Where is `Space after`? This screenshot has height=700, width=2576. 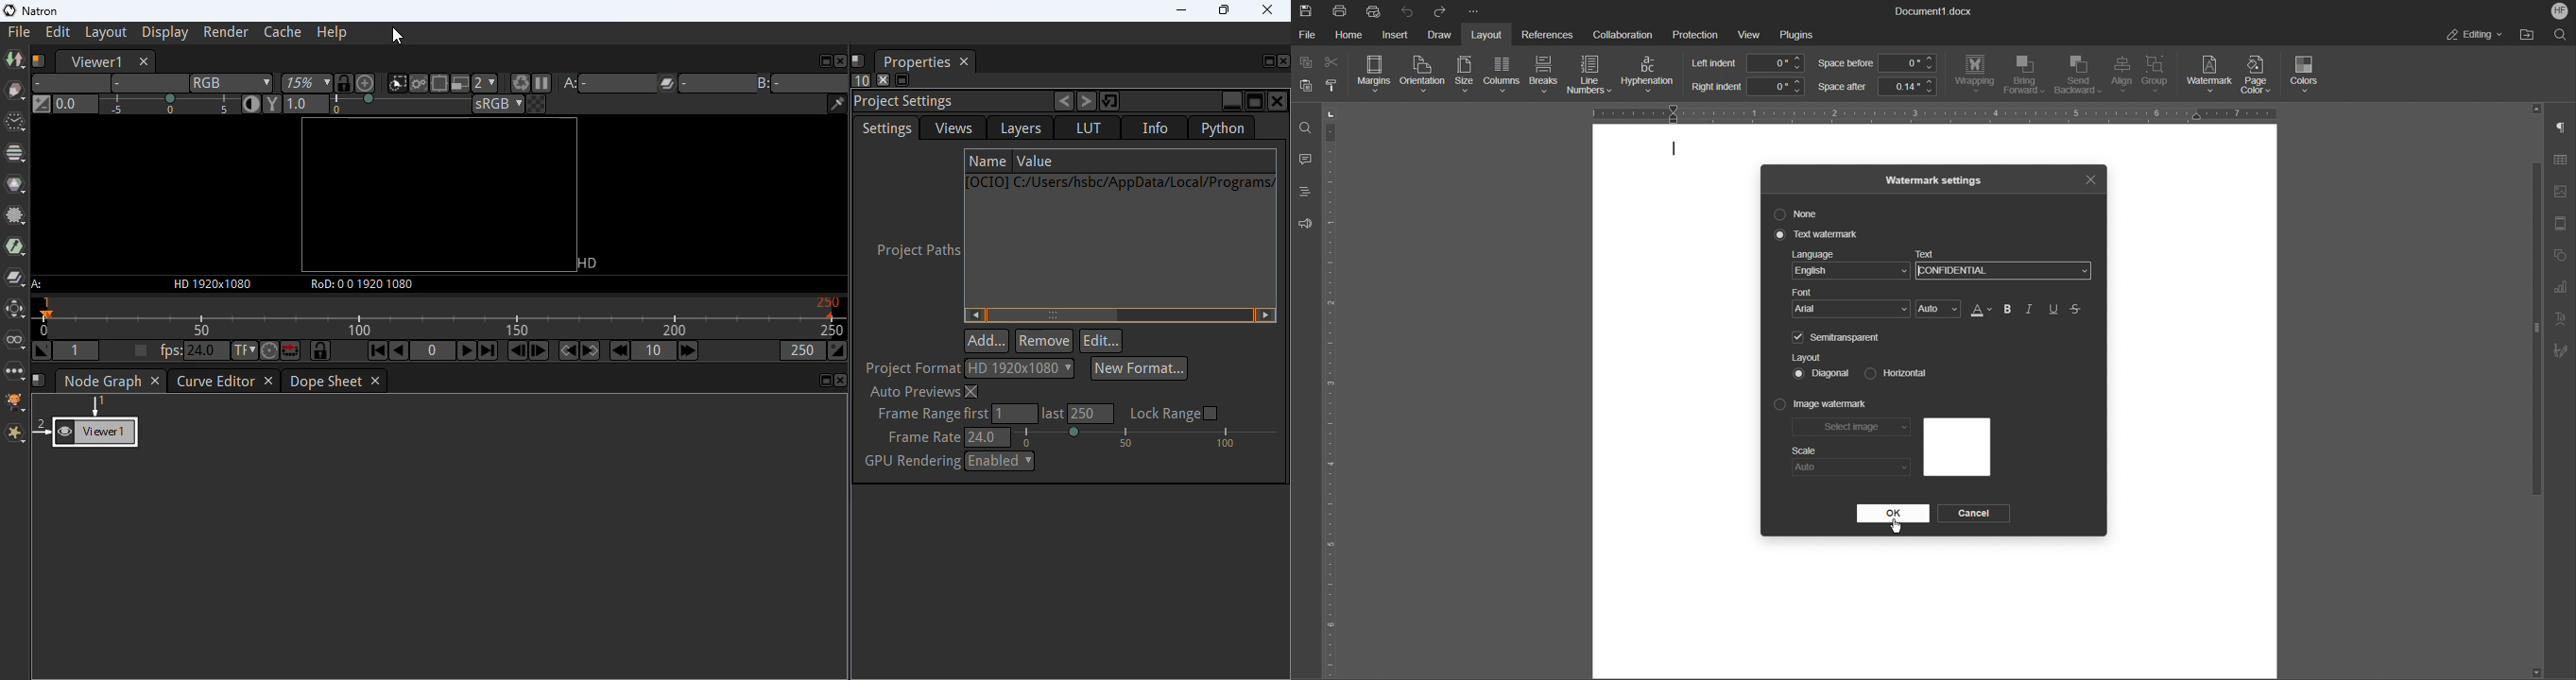
Space after is located at coordinates (1877, 87).